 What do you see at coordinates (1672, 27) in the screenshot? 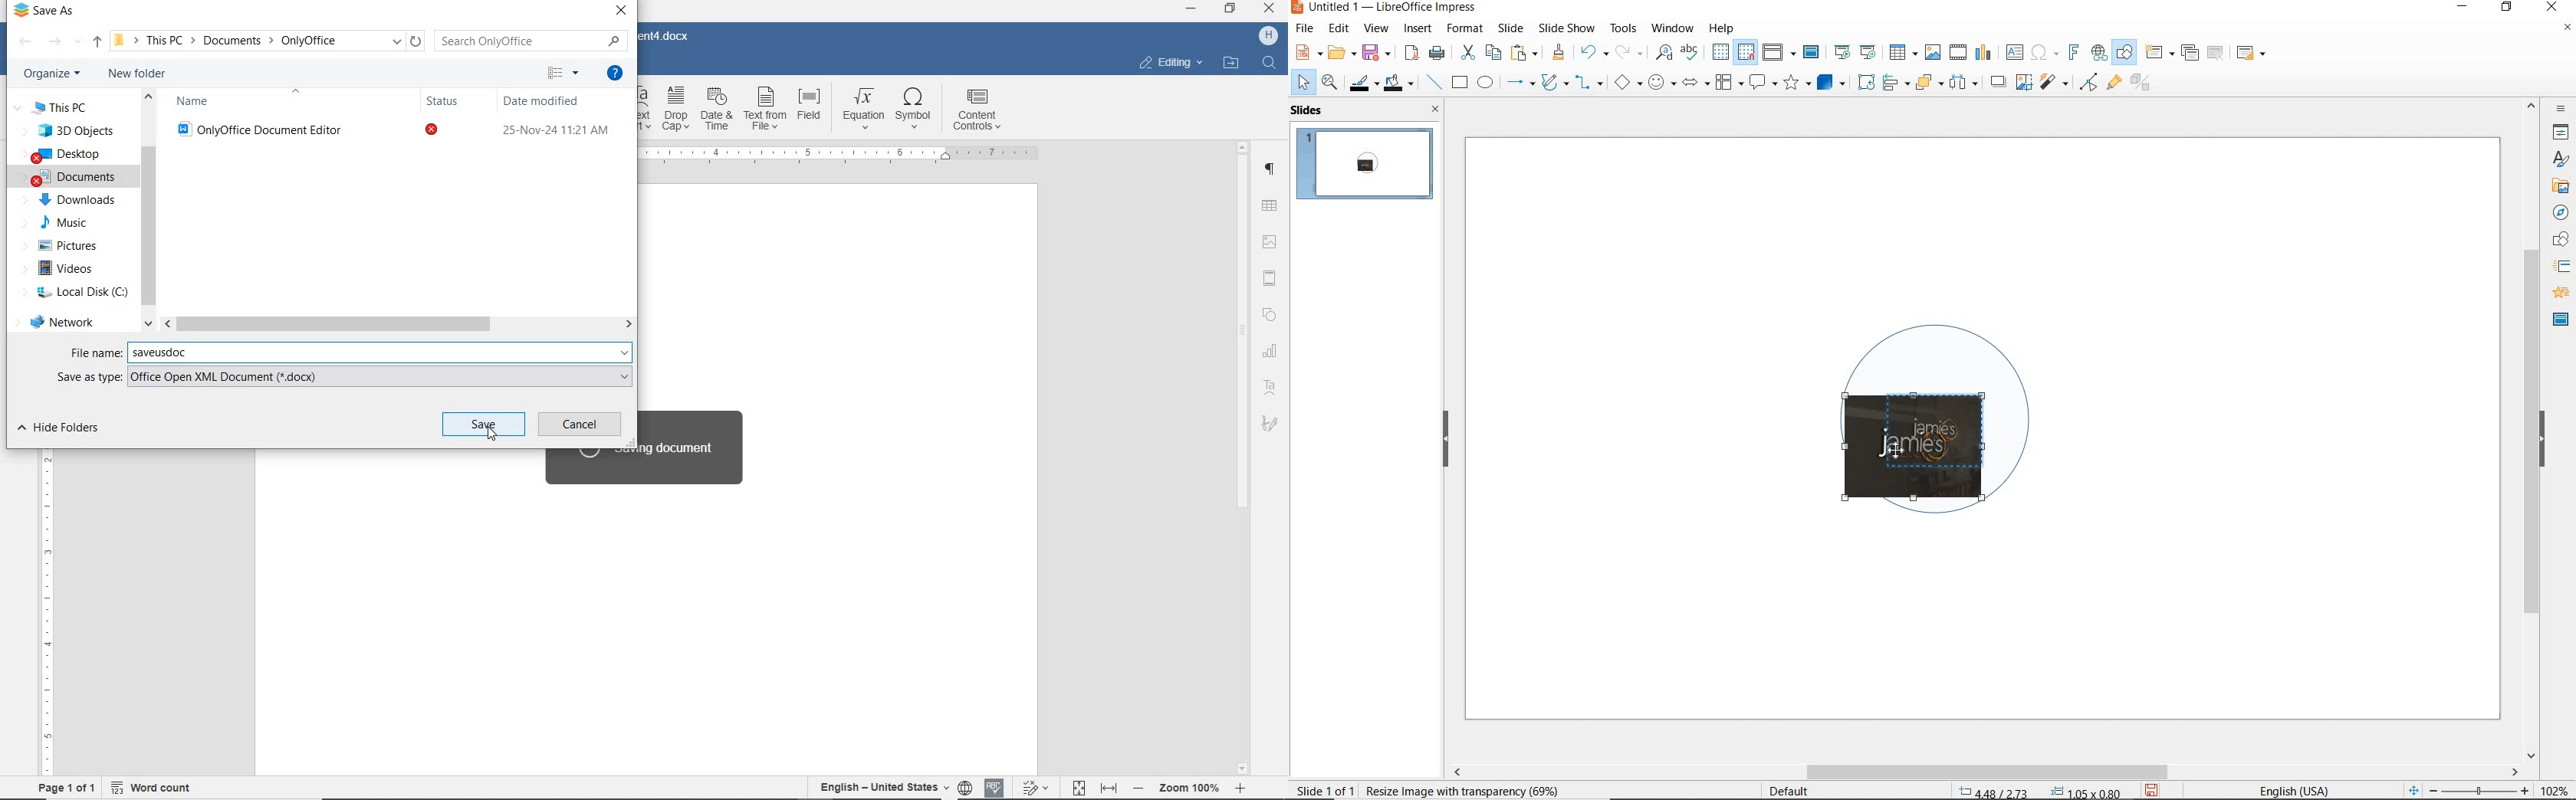
I see `window` at bounding box center [1672, 27].